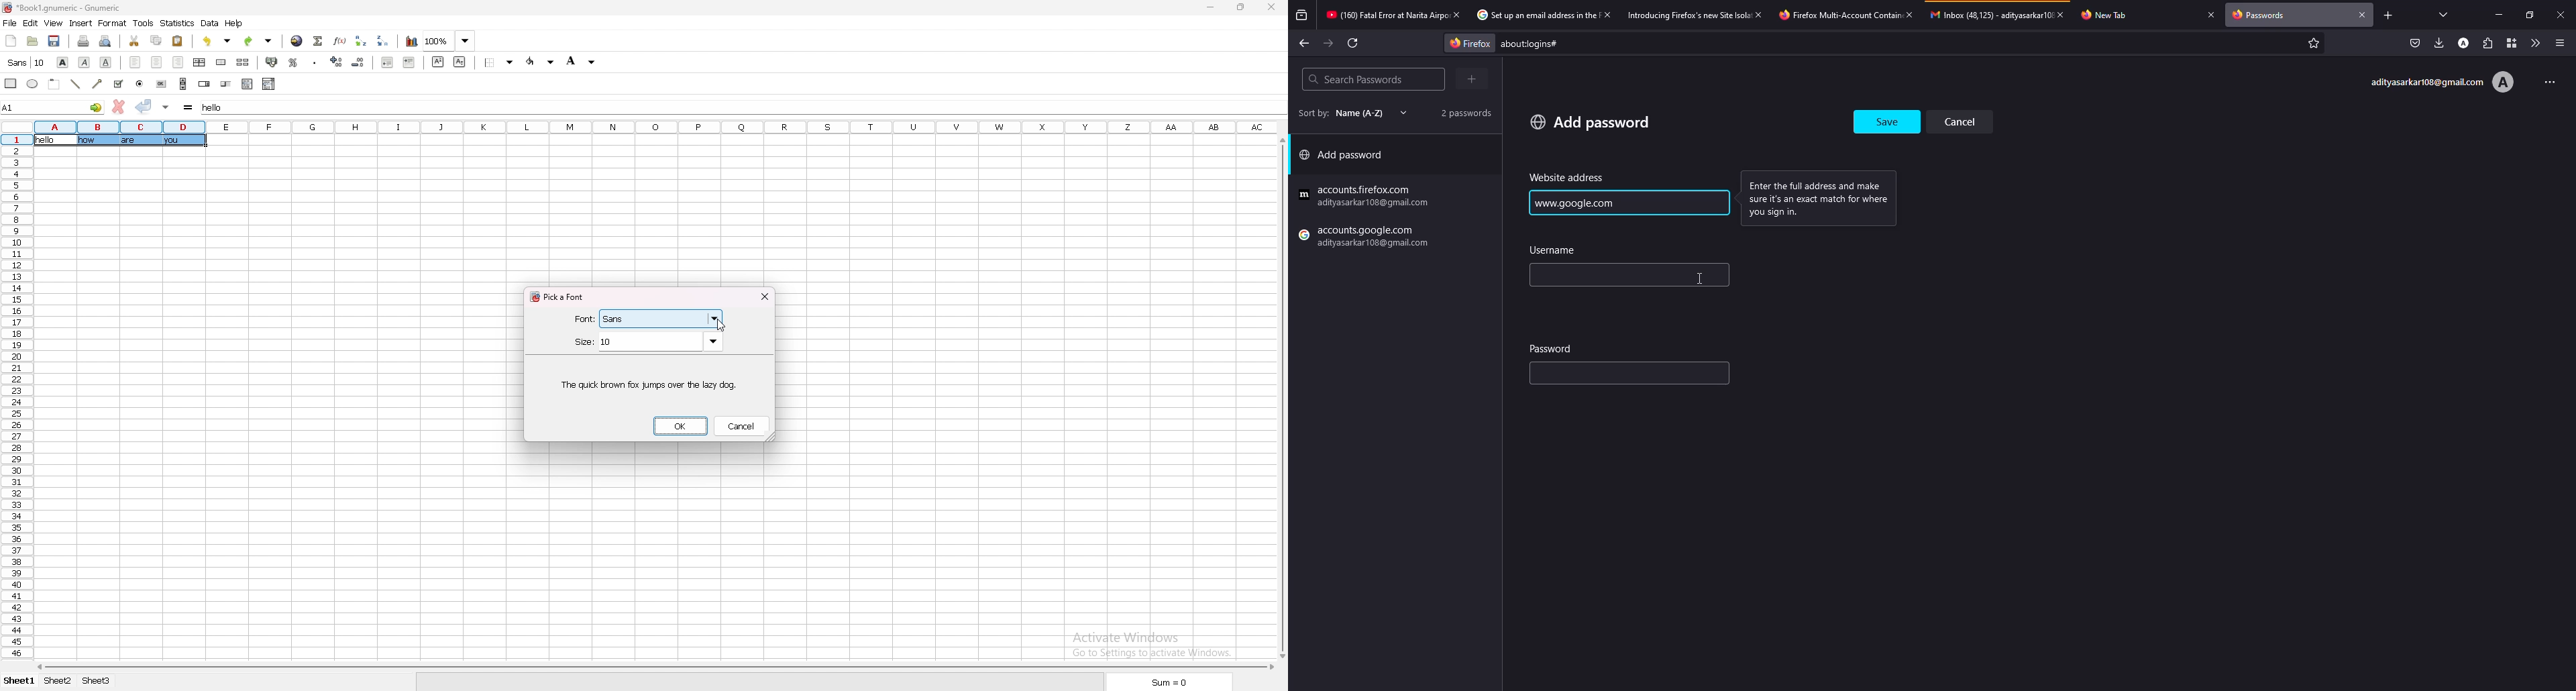 This screenshot has height=700, width=2576. Describe the element at coordinates (1888, 118) in the screenshot. I see `save` at that location.